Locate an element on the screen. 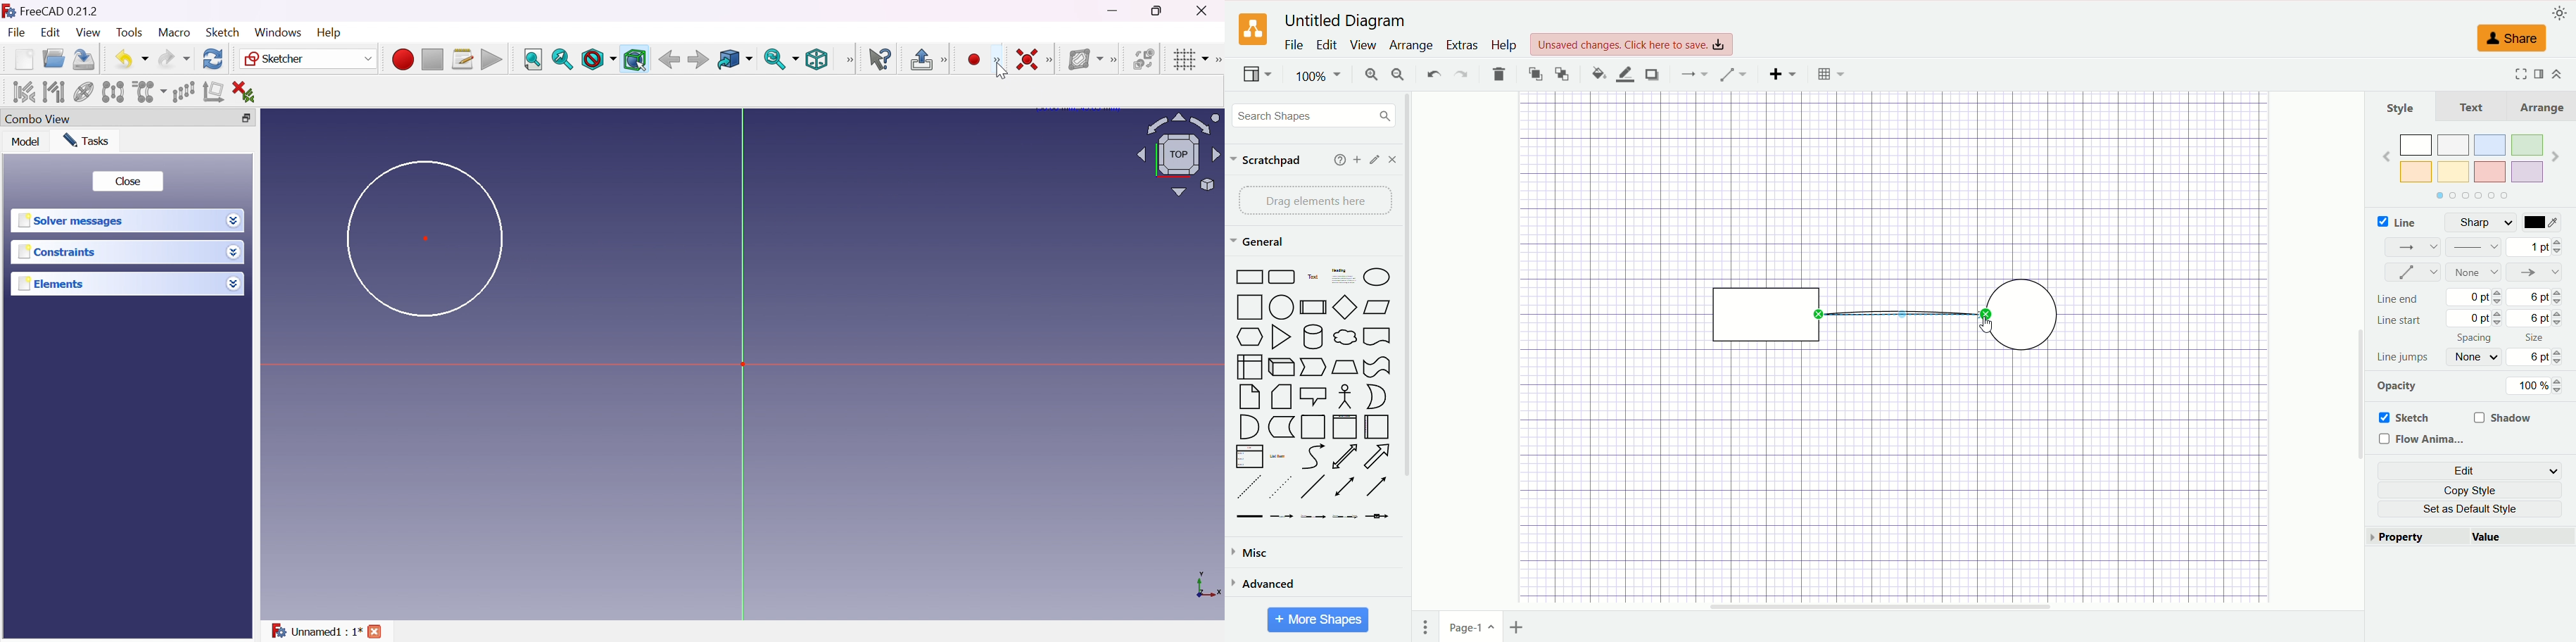 The width and height of the screenshot is (2576, 644). Stick Figure is located at coordinates (1347, 396).